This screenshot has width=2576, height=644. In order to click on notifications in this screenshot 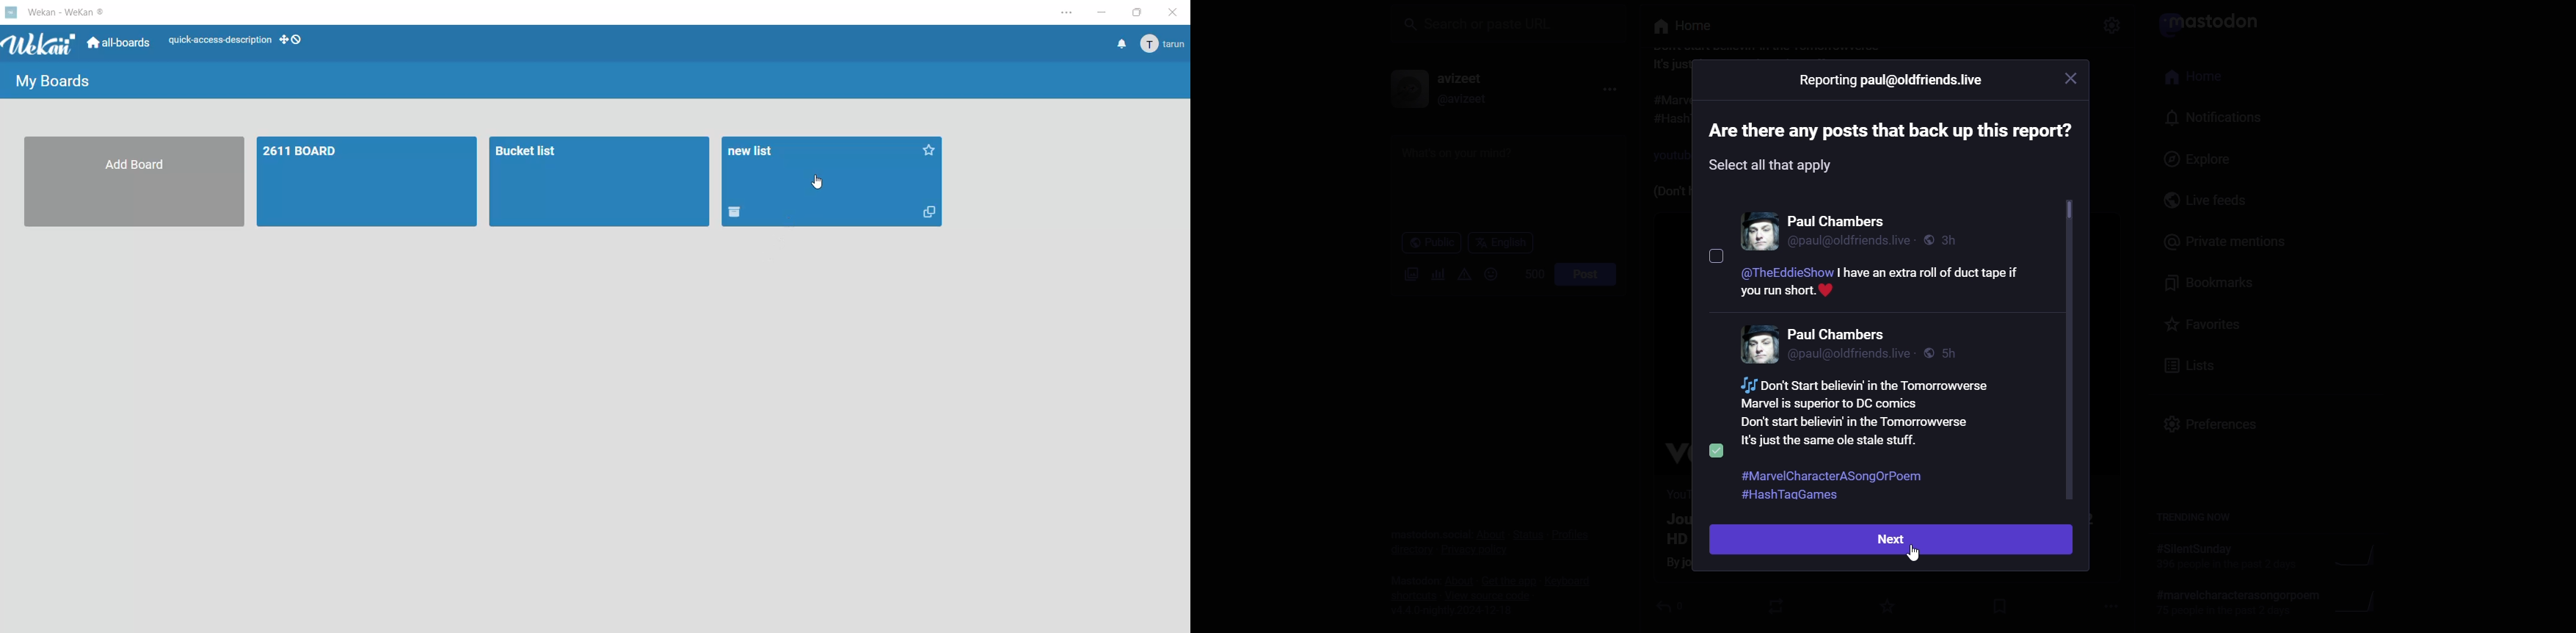, I will do `click(1121, 46)`.